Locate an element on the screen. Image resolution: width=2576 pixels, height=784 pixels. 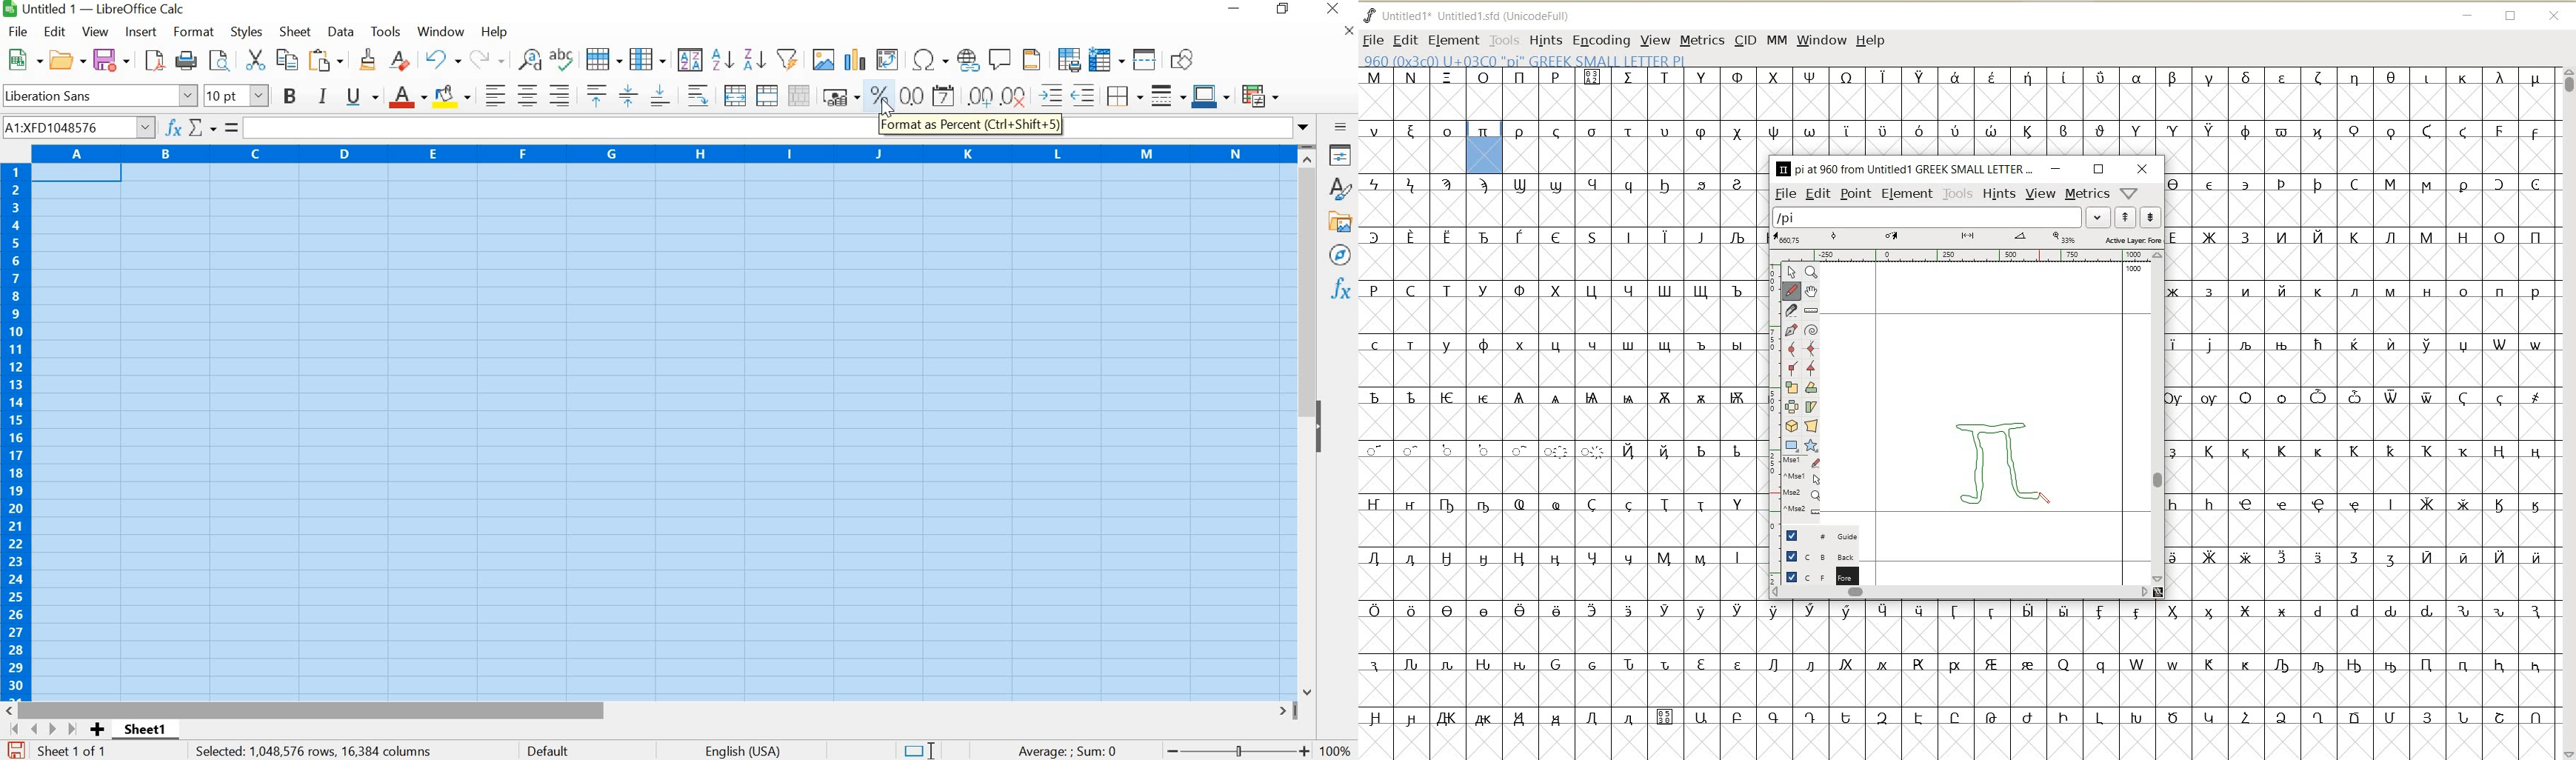
Redo is located at coordinates (487, 61).